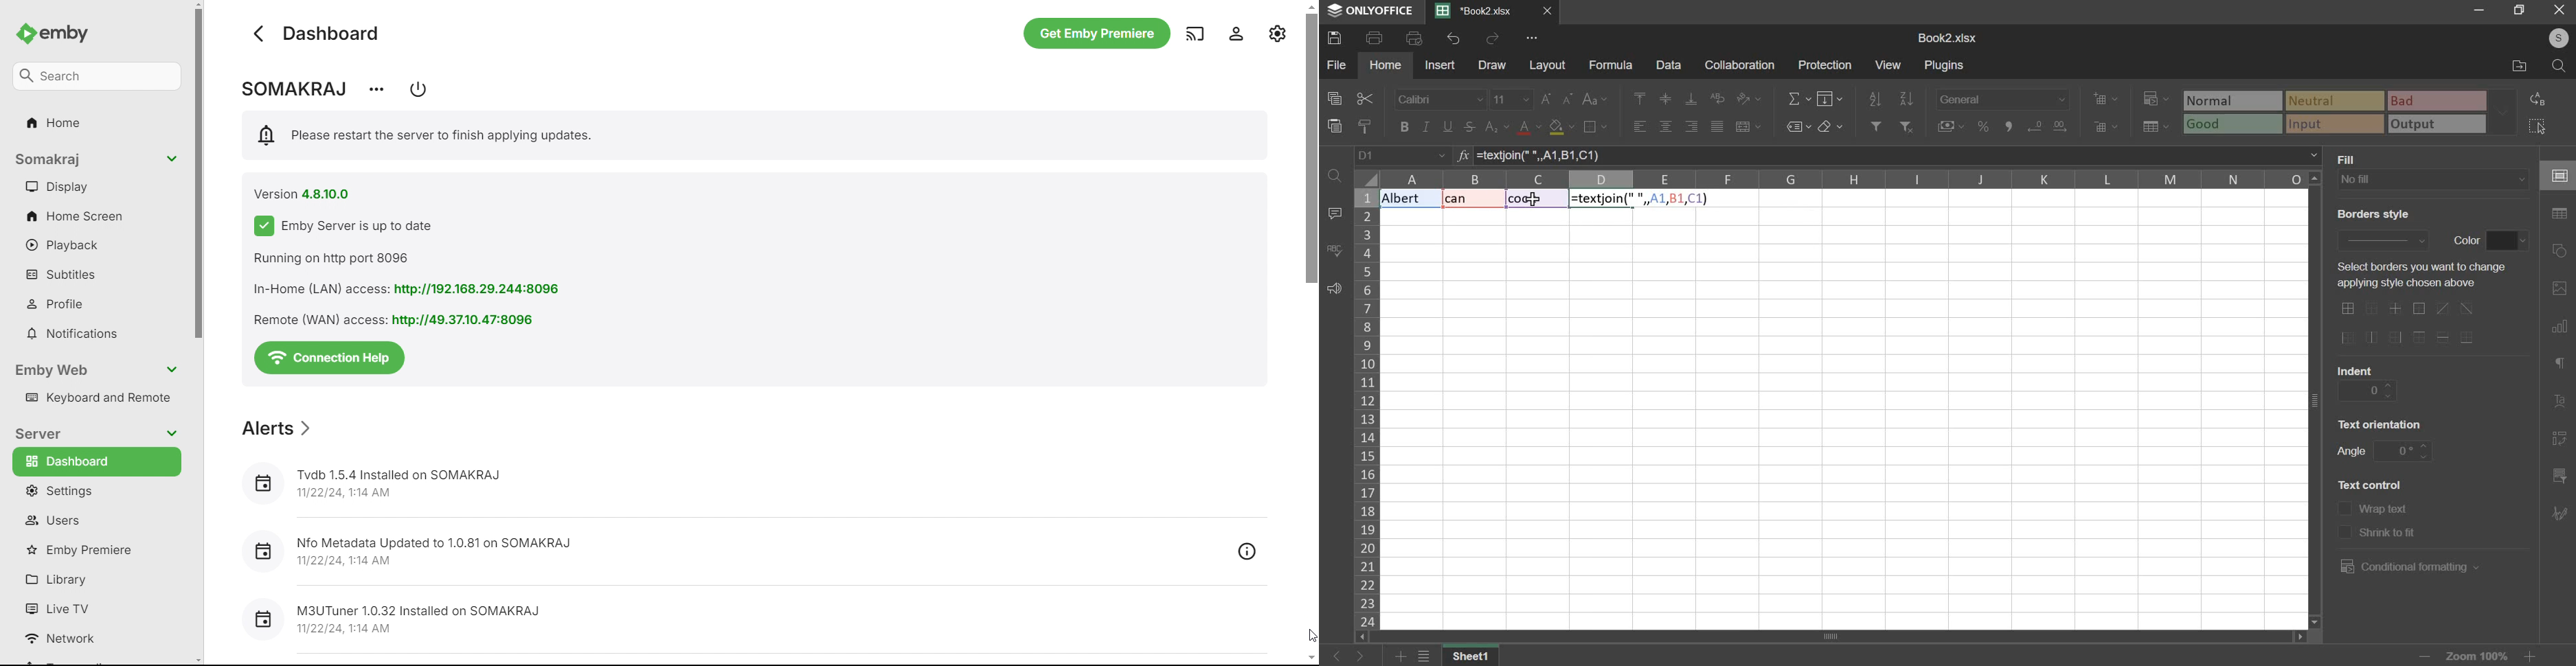  What do you see at coordinates (201, 334) in the screenshot?
I see `scrollbar` at bounding box center [201, 334].